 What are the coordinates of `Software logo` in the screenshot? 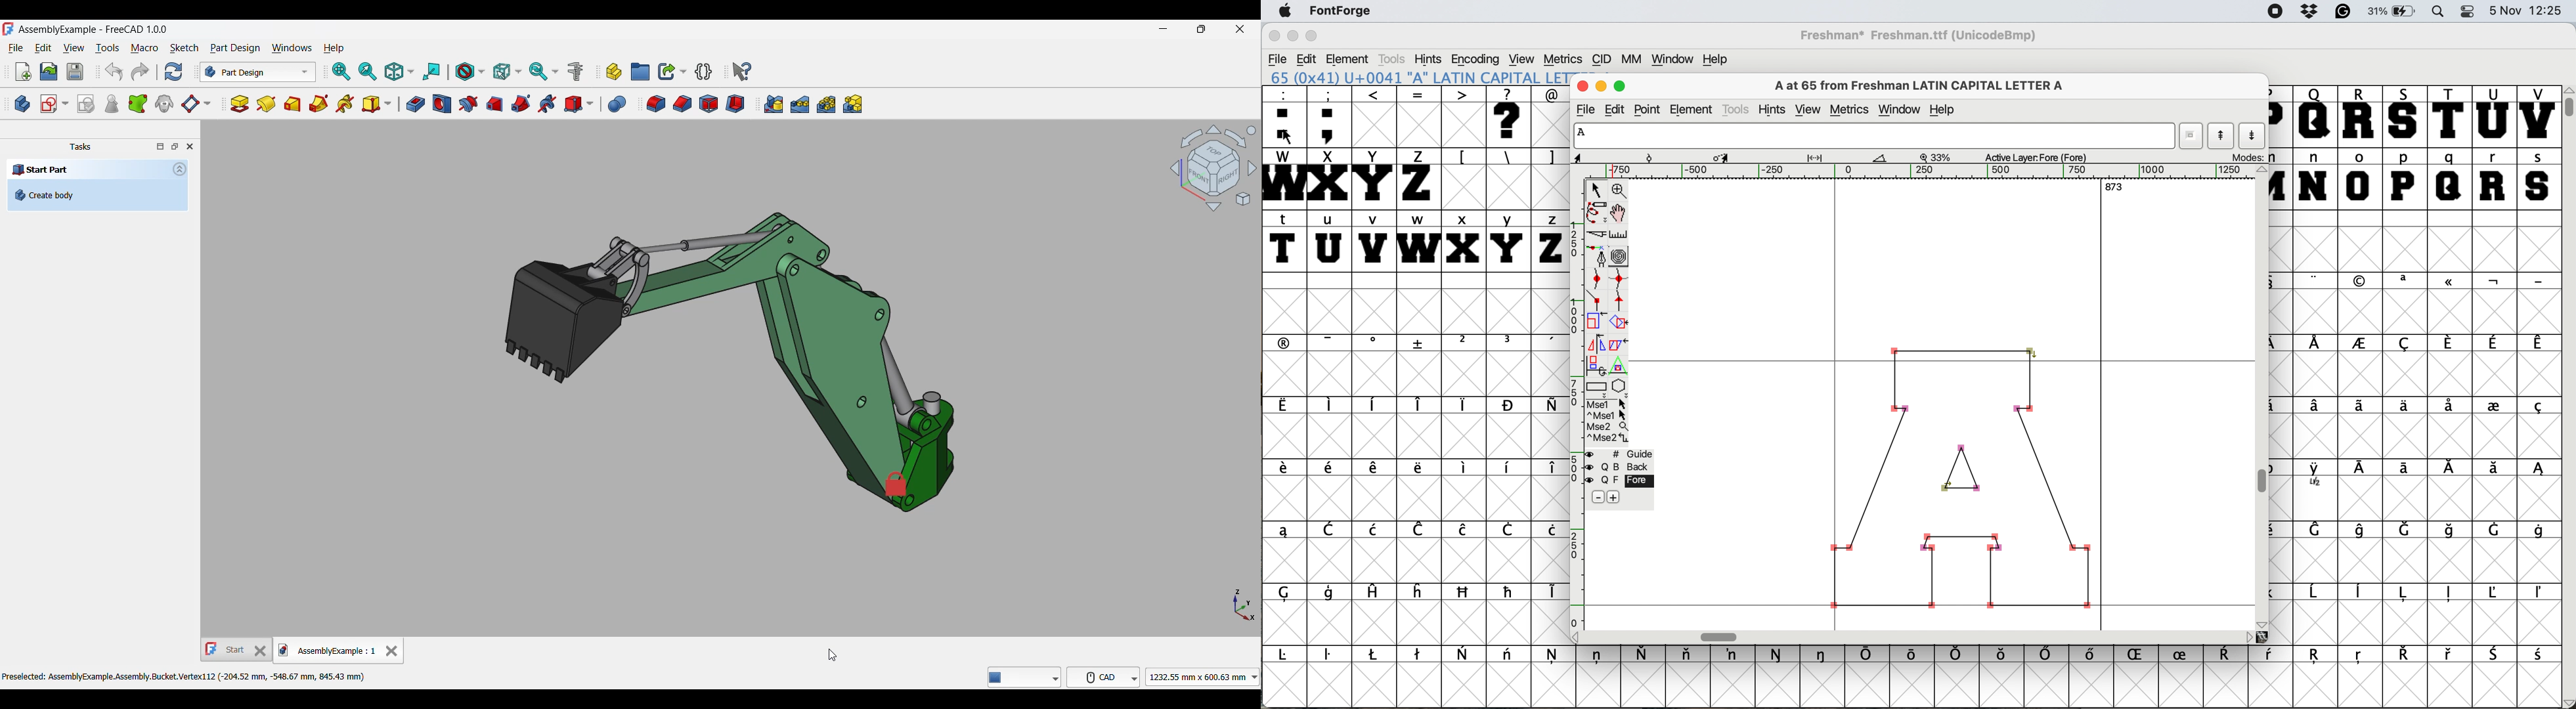 It's located at (8, 29).